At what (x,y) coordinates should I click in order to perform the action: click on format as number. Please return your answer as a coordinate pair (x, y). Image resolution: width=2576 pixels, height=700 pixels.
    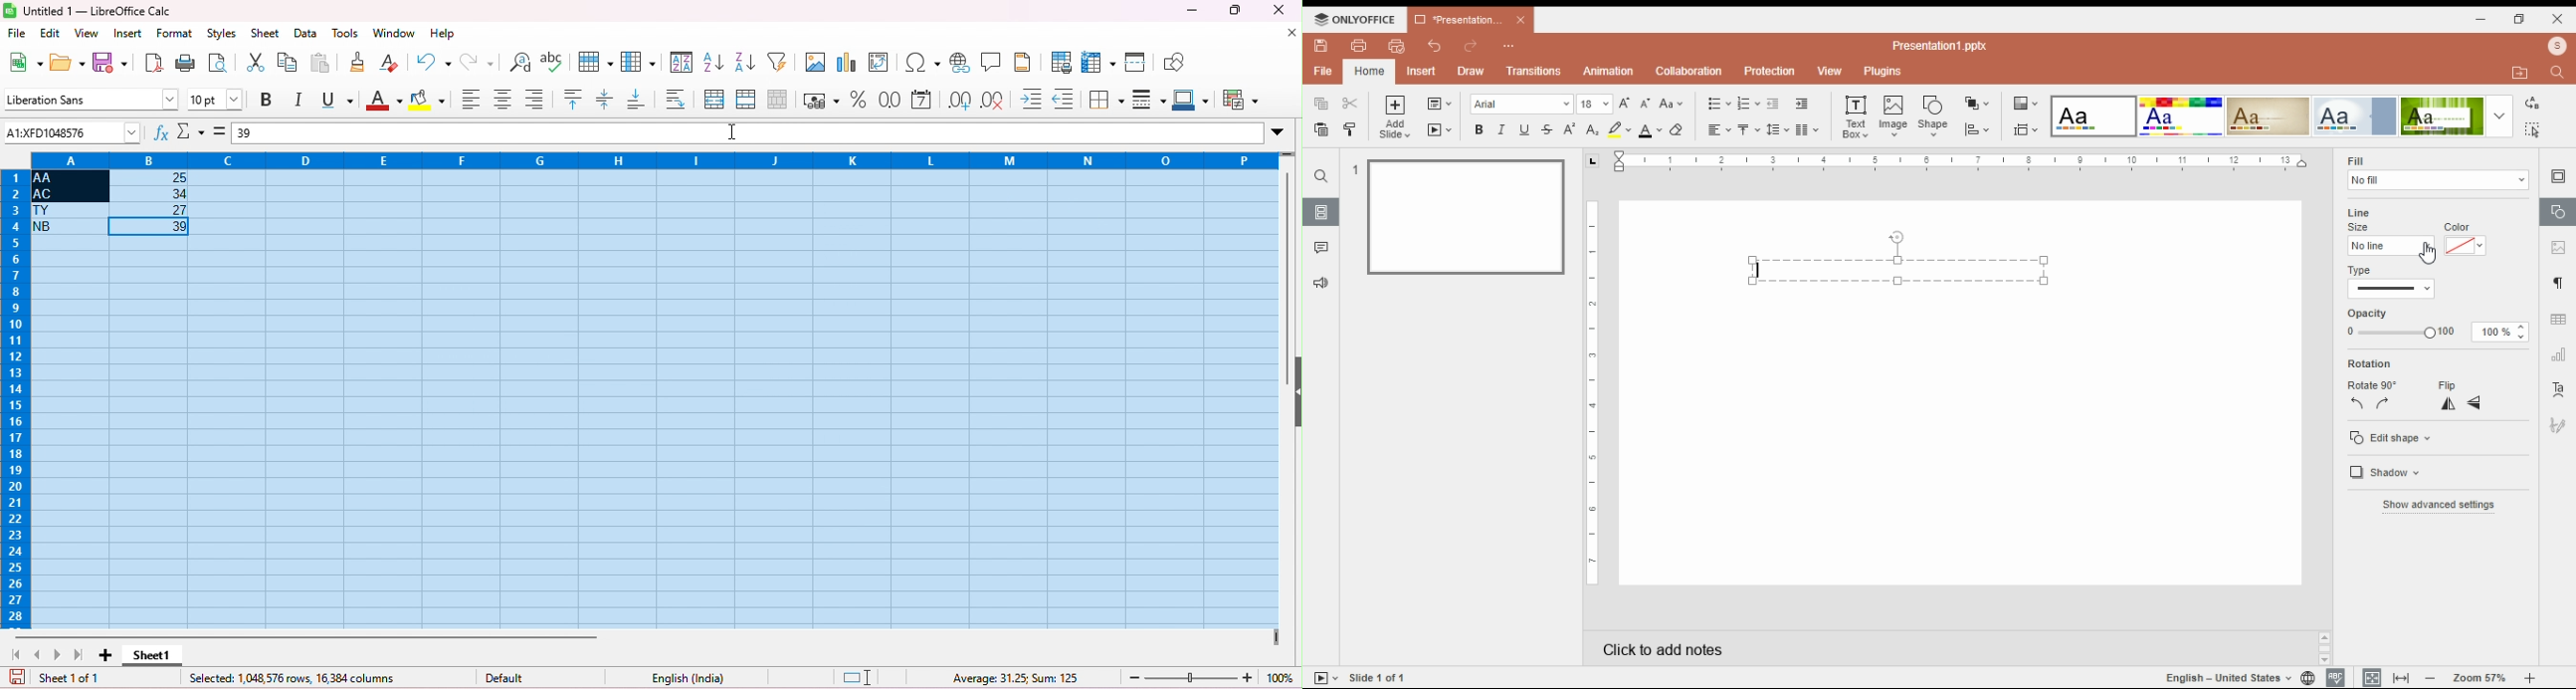
    Looking at the image, I should click on (891, 99).